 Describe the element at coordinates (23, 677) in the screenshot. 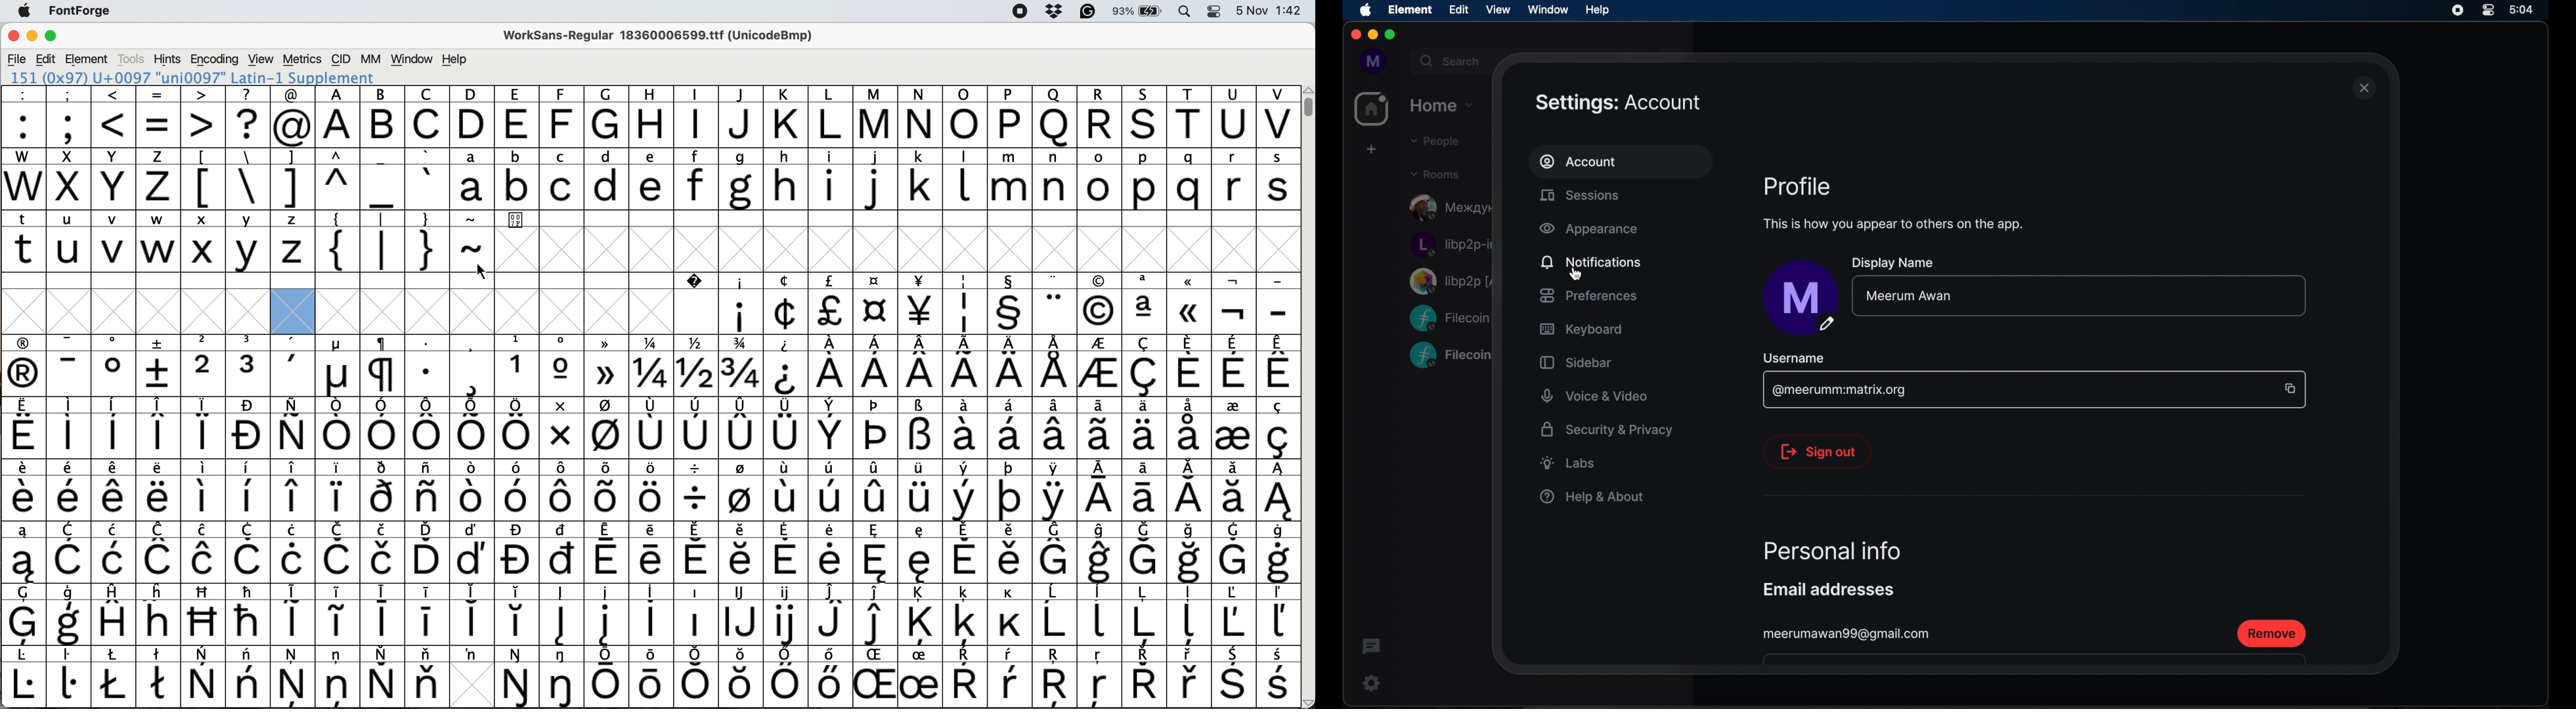

I see `symbol` at that location.